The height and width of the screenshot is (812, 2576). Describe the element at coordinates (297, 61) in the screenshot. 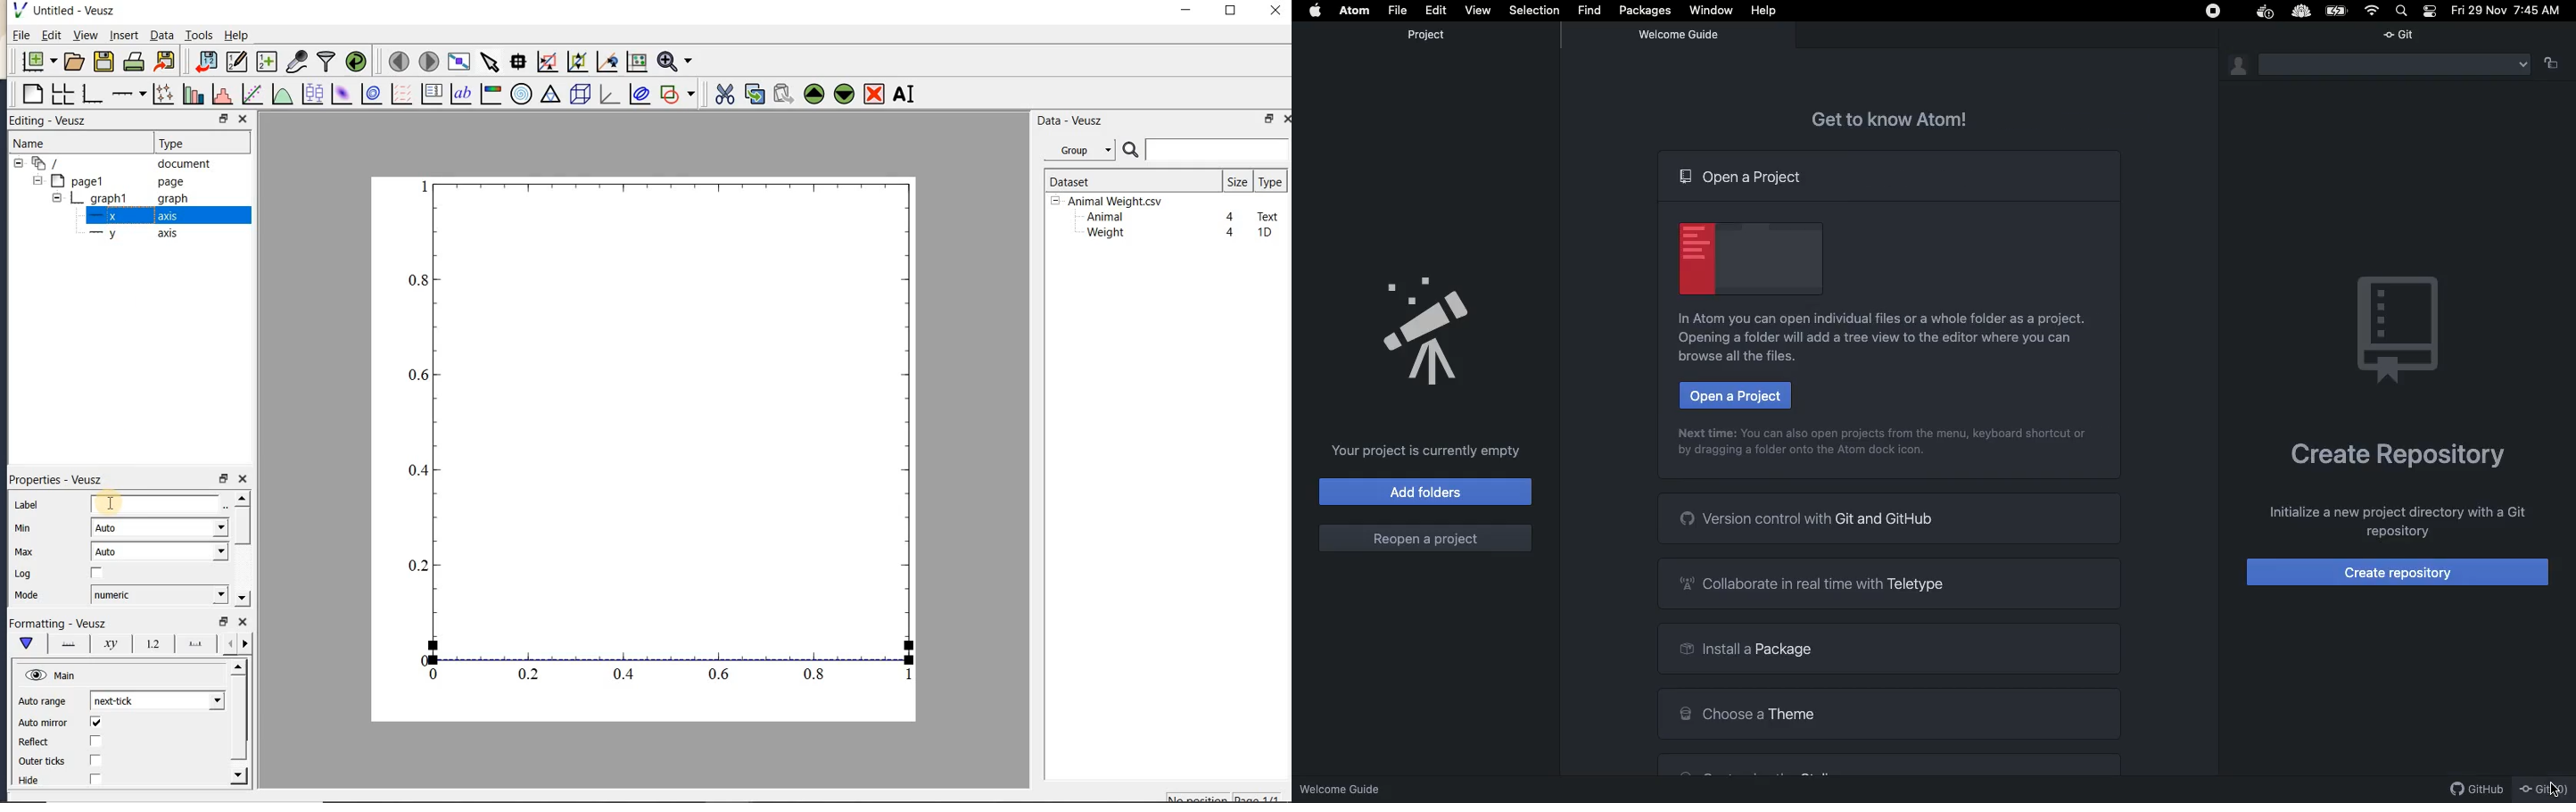

I see `capture remote data` at that location.